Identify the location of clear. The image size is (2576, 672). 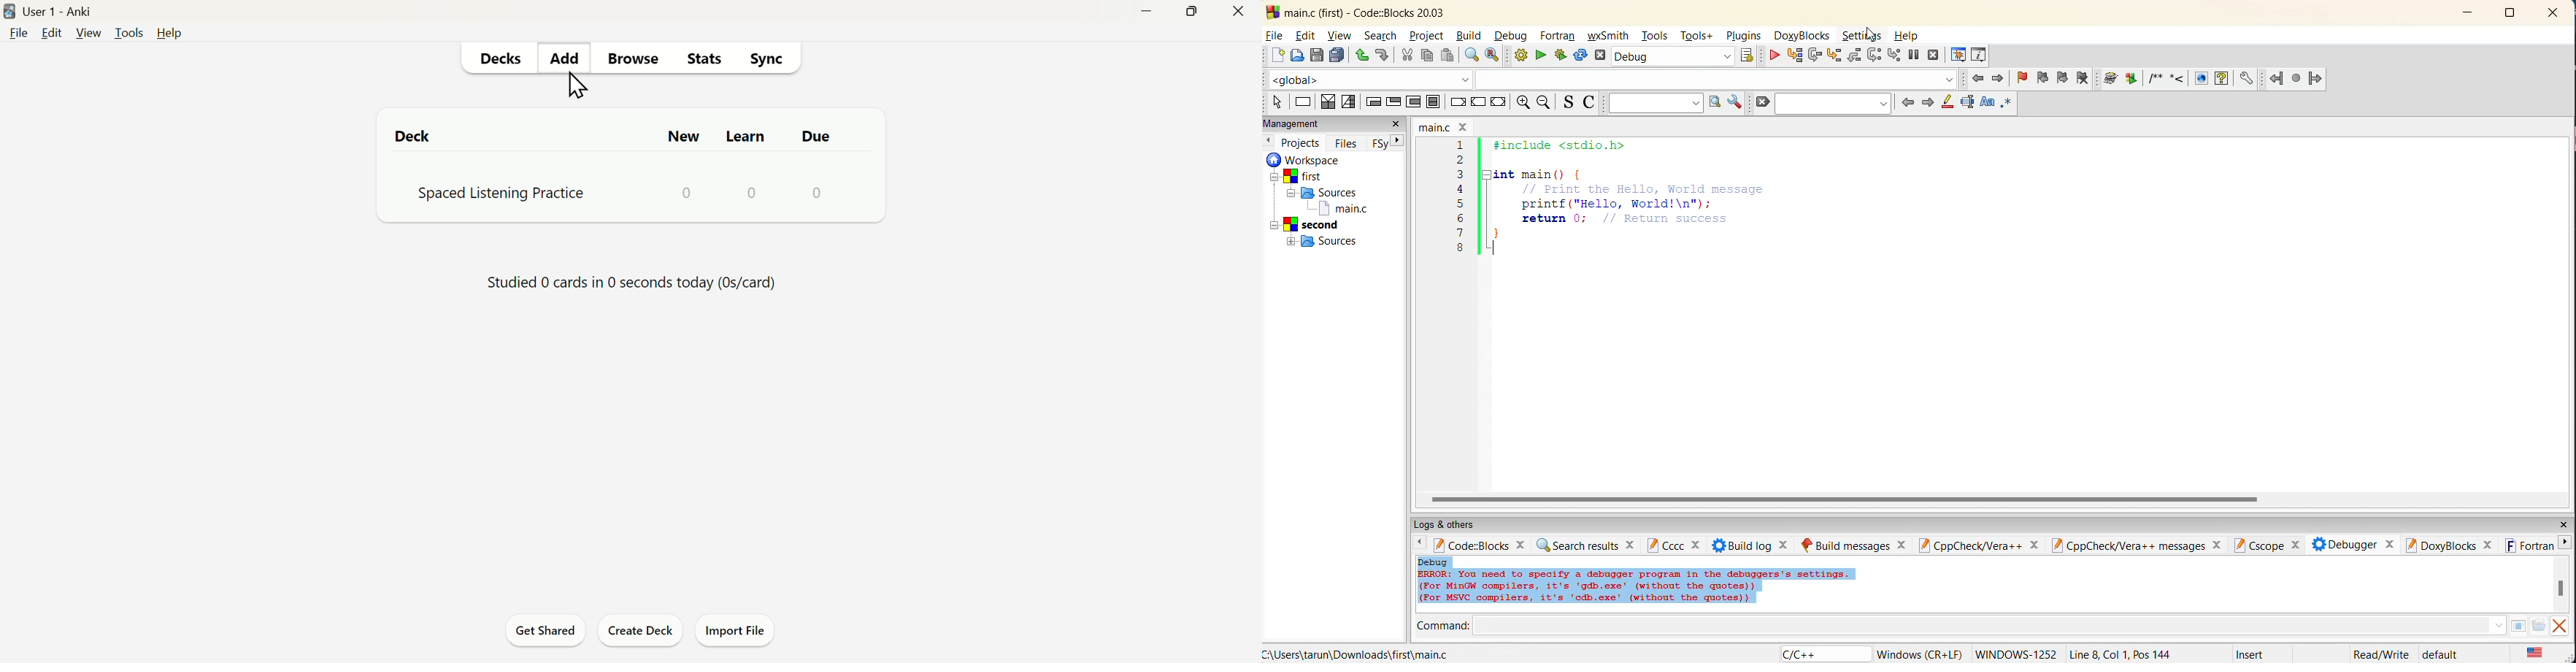
(1763, 104).